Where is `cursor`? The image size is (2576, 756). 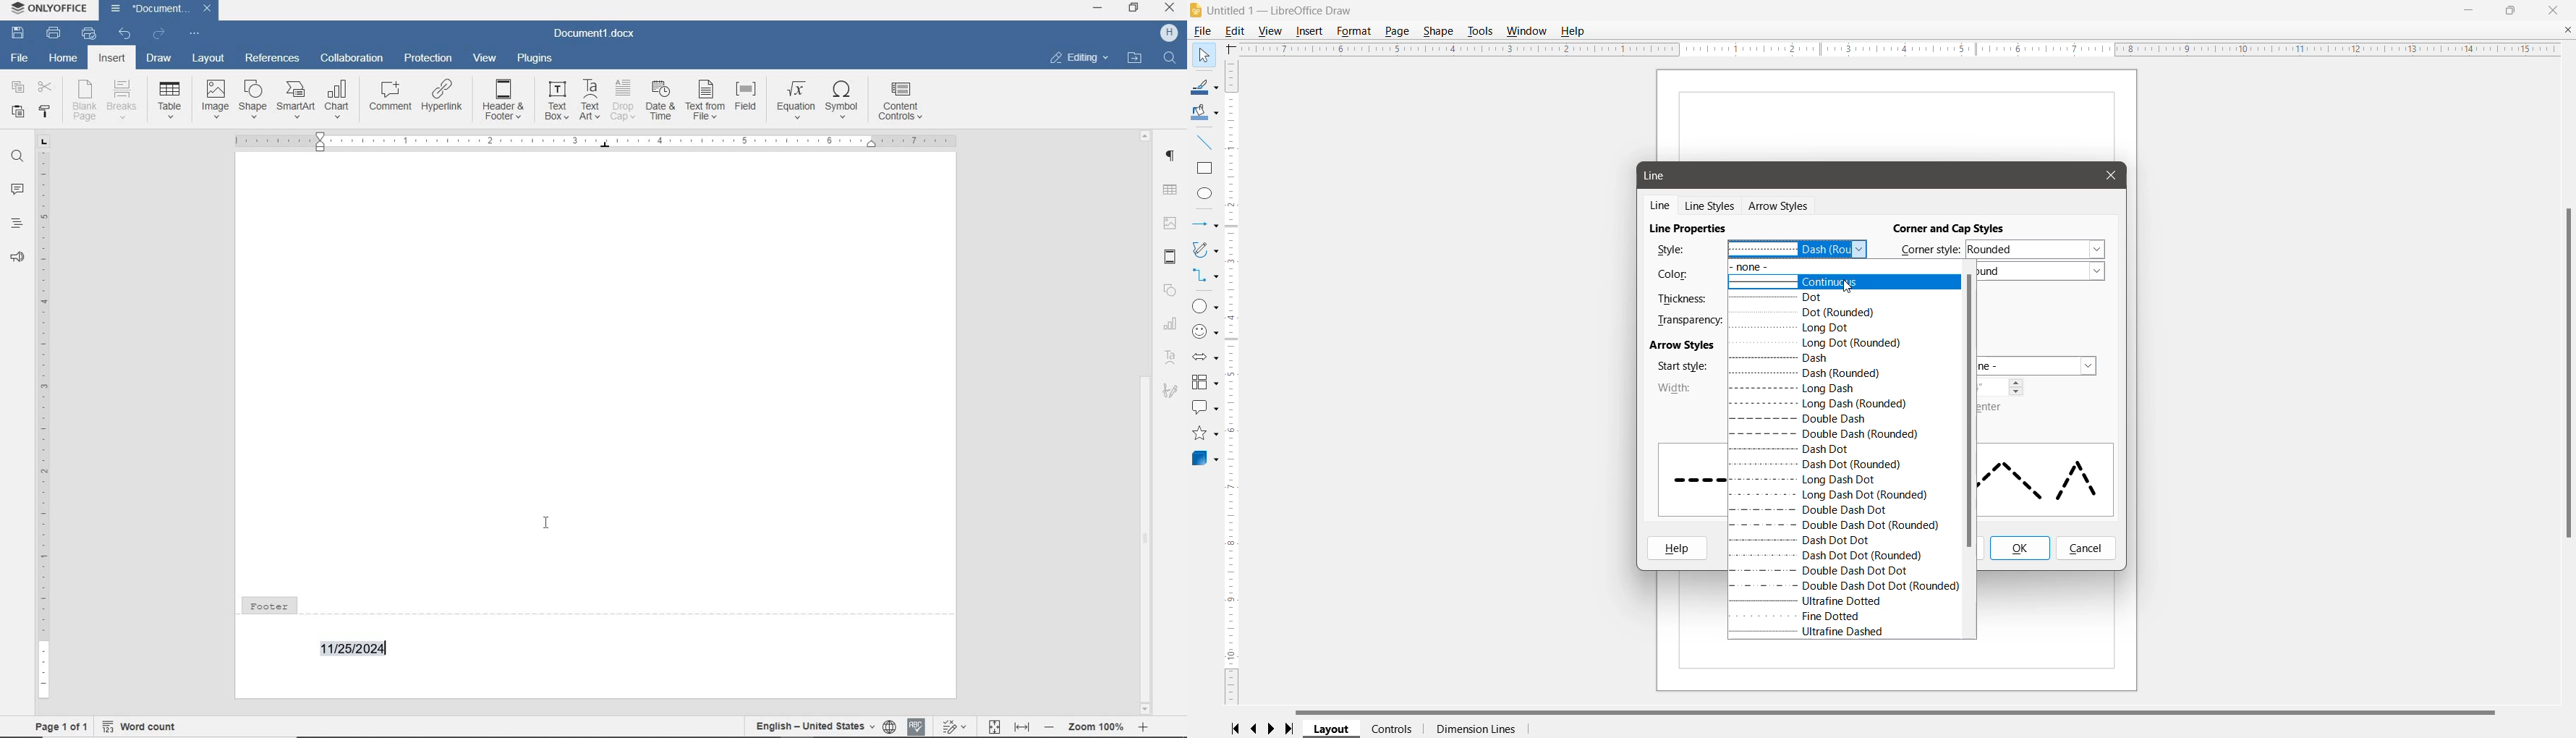 cursor is located at coordinates (1844, 289).